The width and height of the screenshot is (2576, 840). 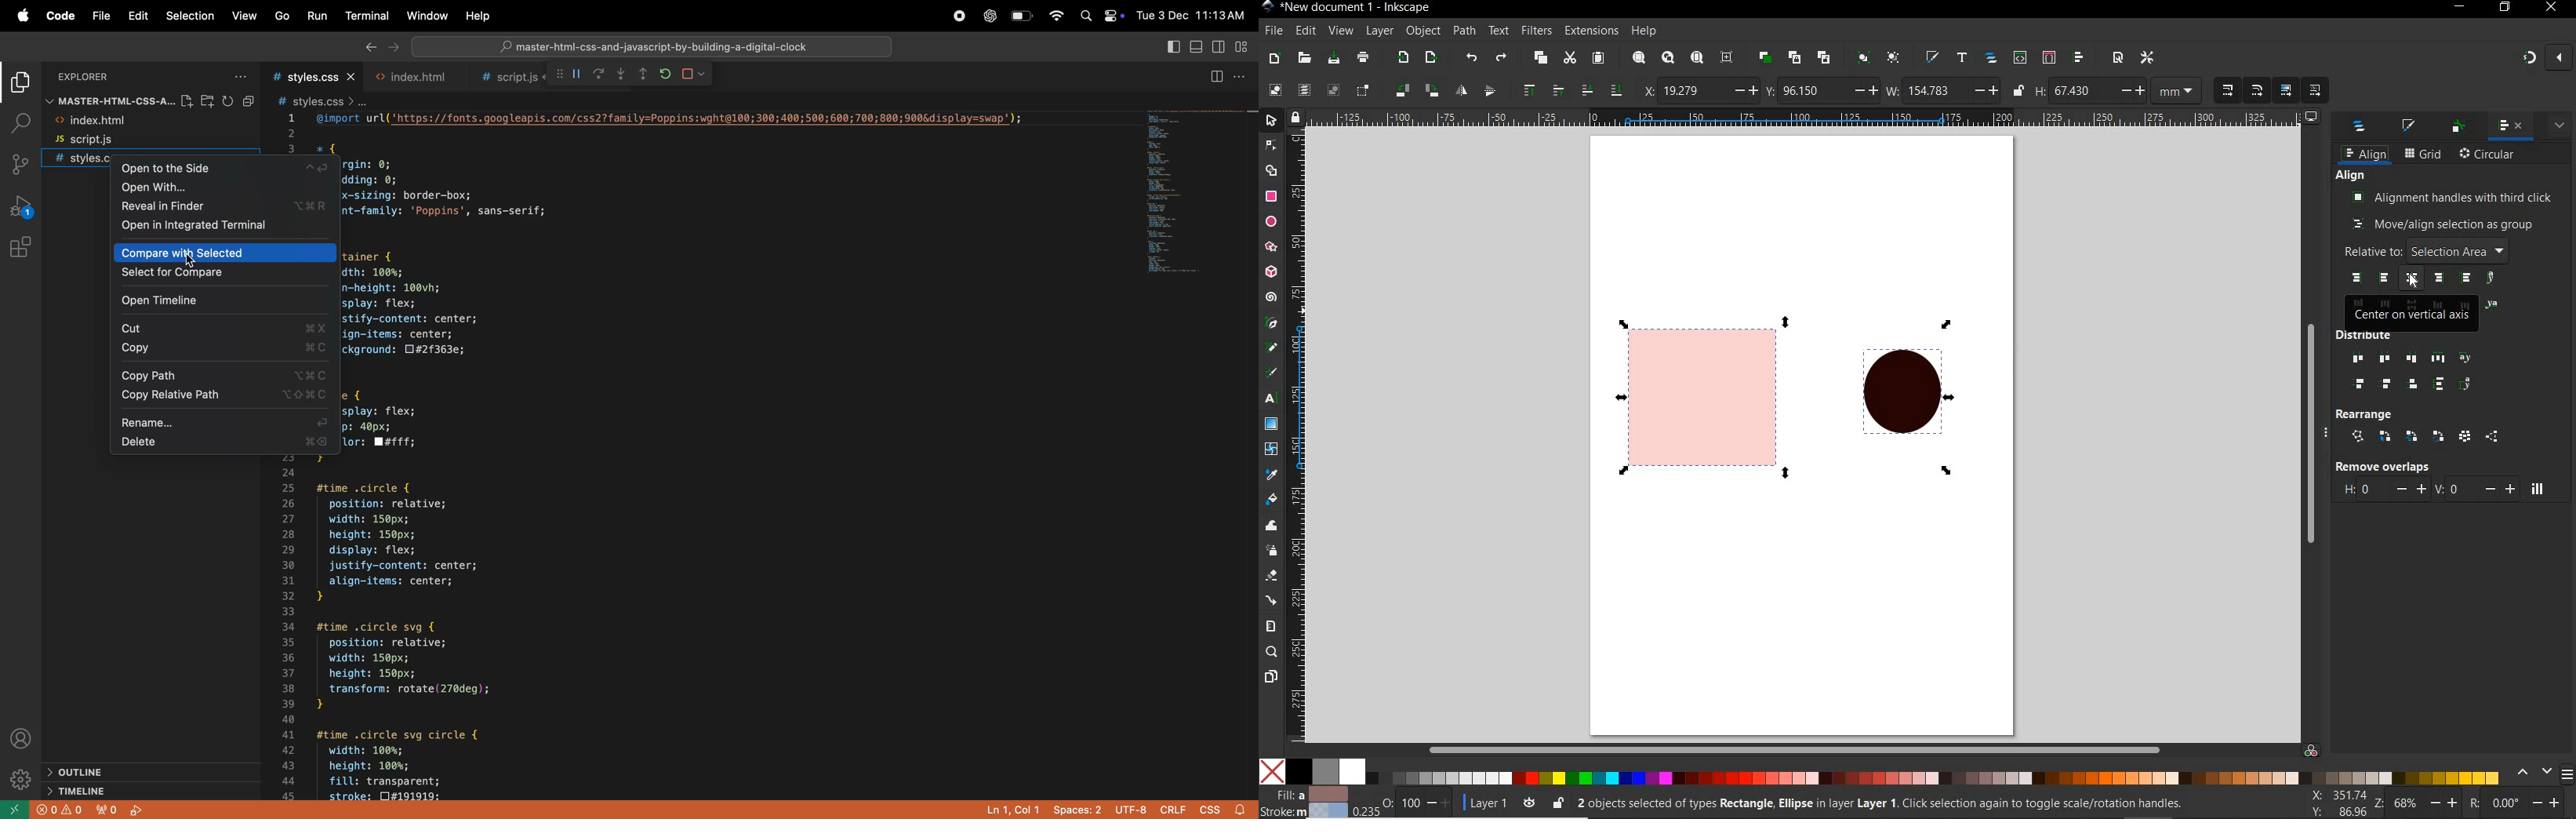 I want to click on EXCHANGE IN SELECTION ORDER, so click(x=2385, y=437).